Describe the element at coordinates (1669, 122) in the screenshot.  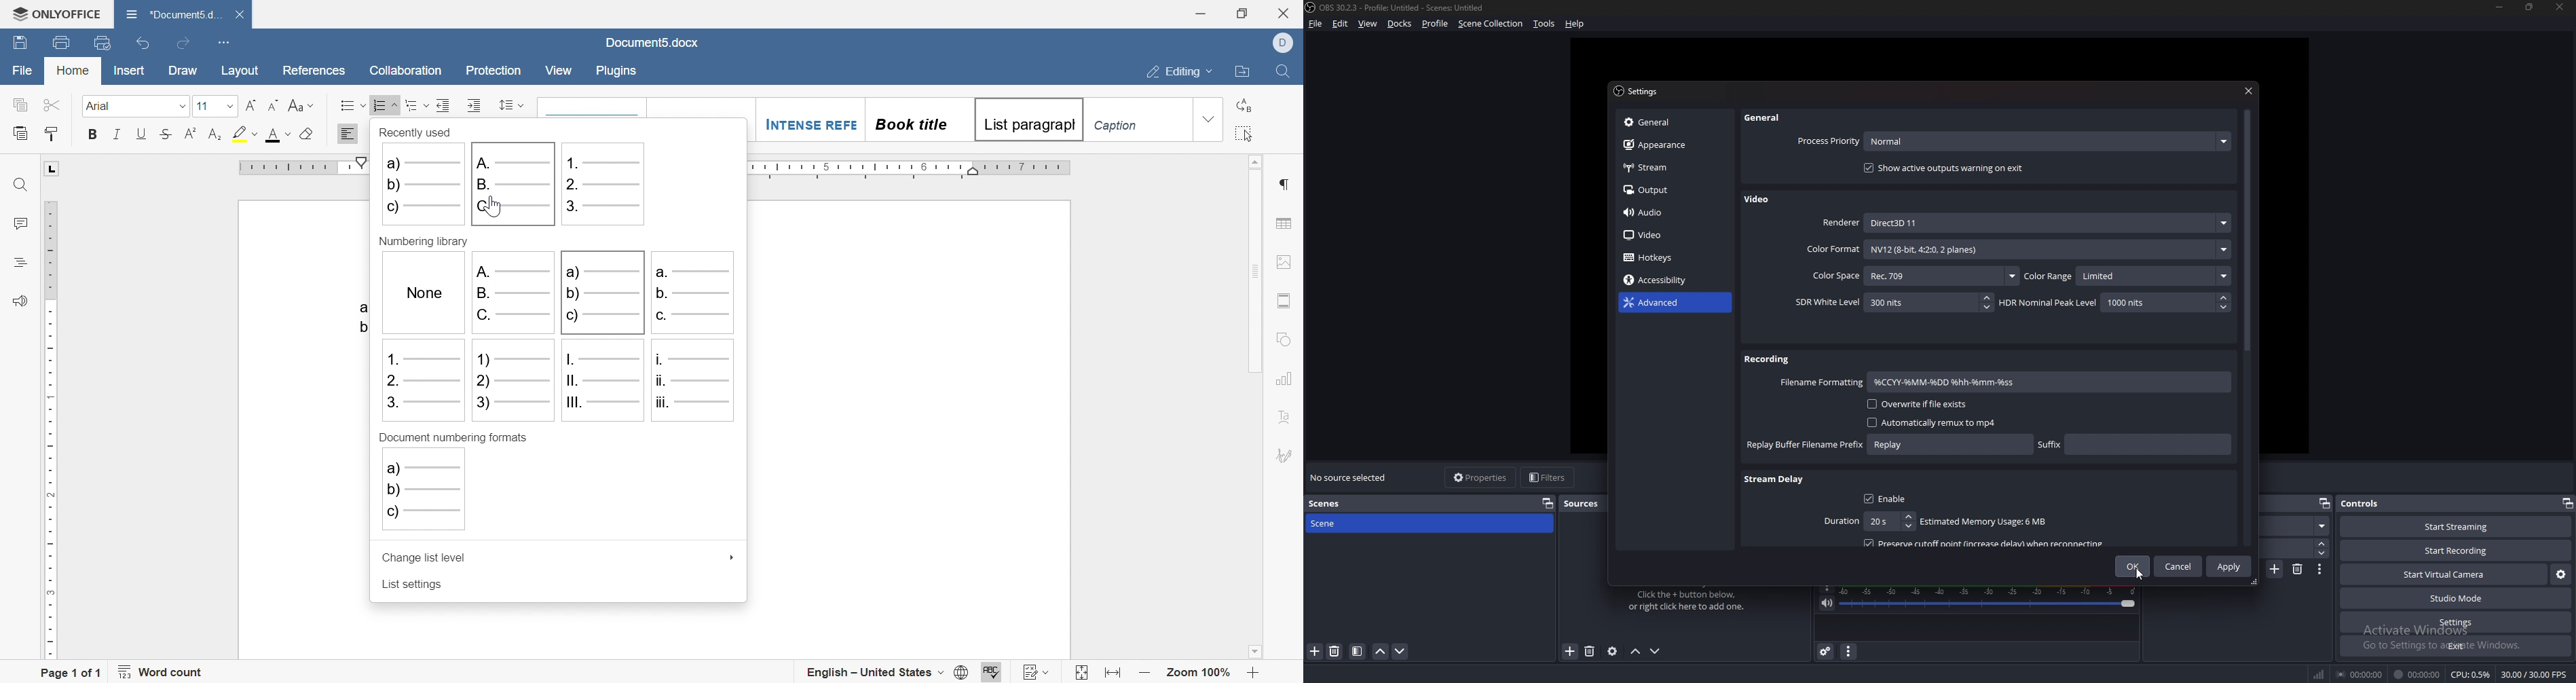
I see `general` at that location.